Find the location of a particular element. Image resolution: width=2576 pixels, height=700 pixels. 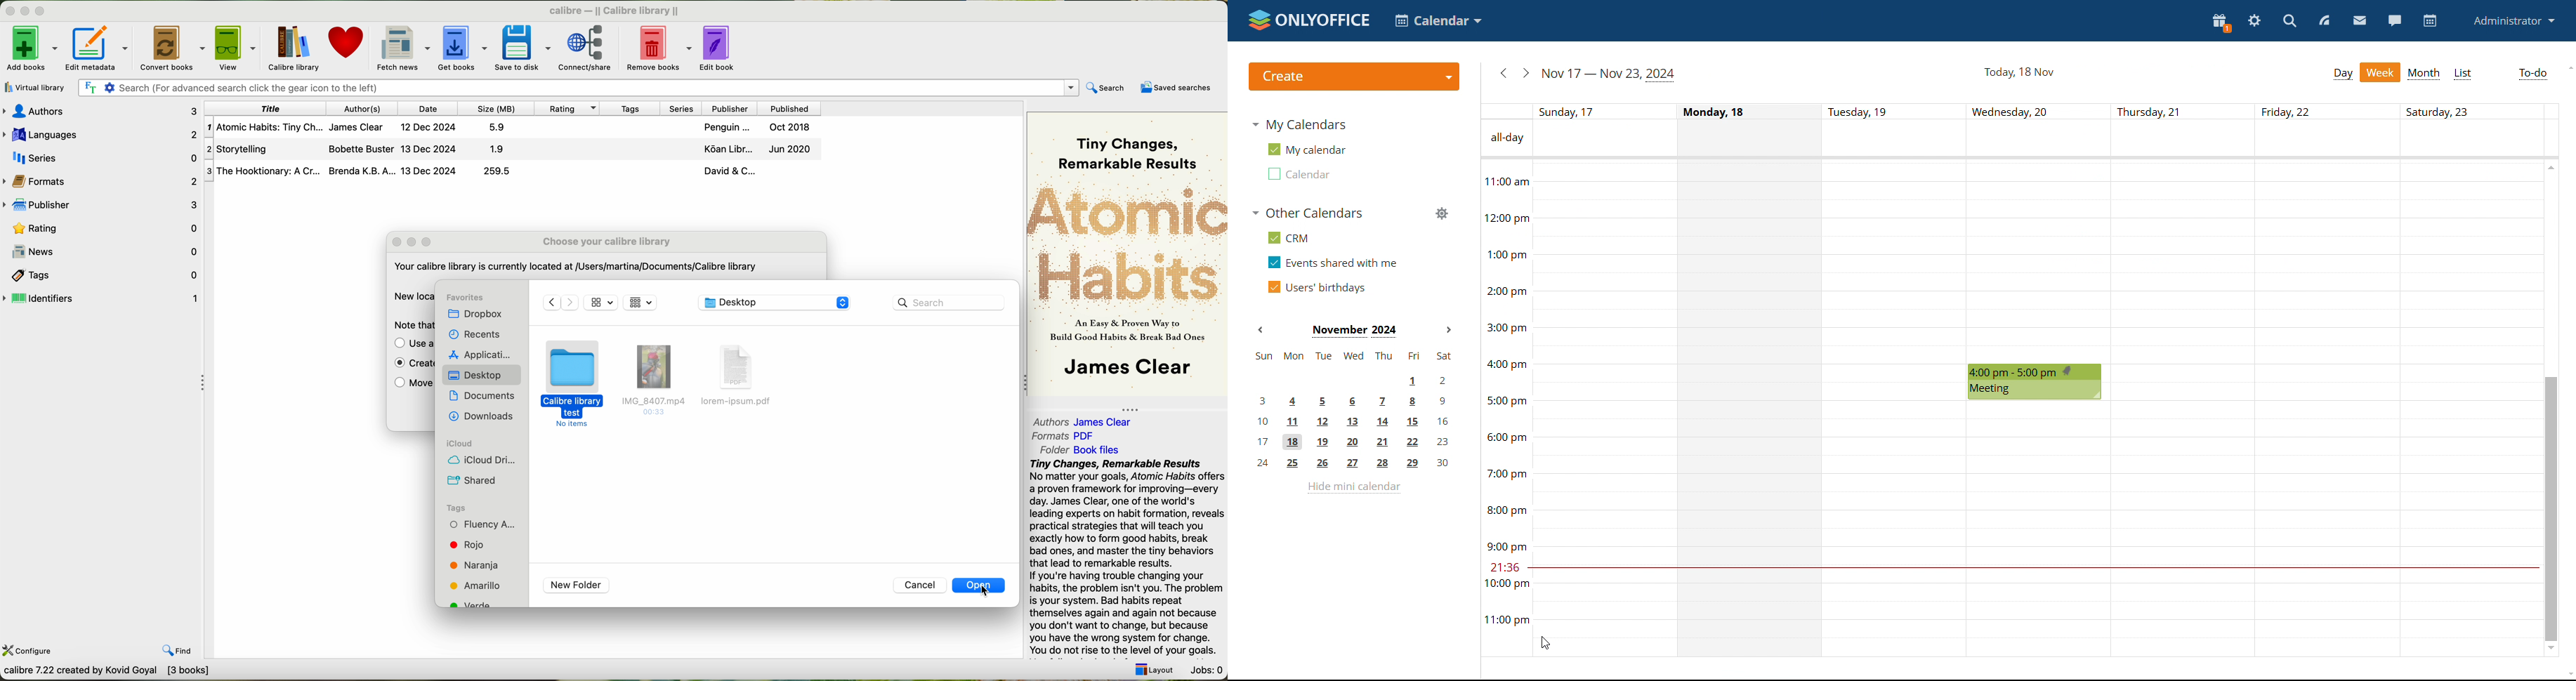

search bar is located at coordinates (948, 302).